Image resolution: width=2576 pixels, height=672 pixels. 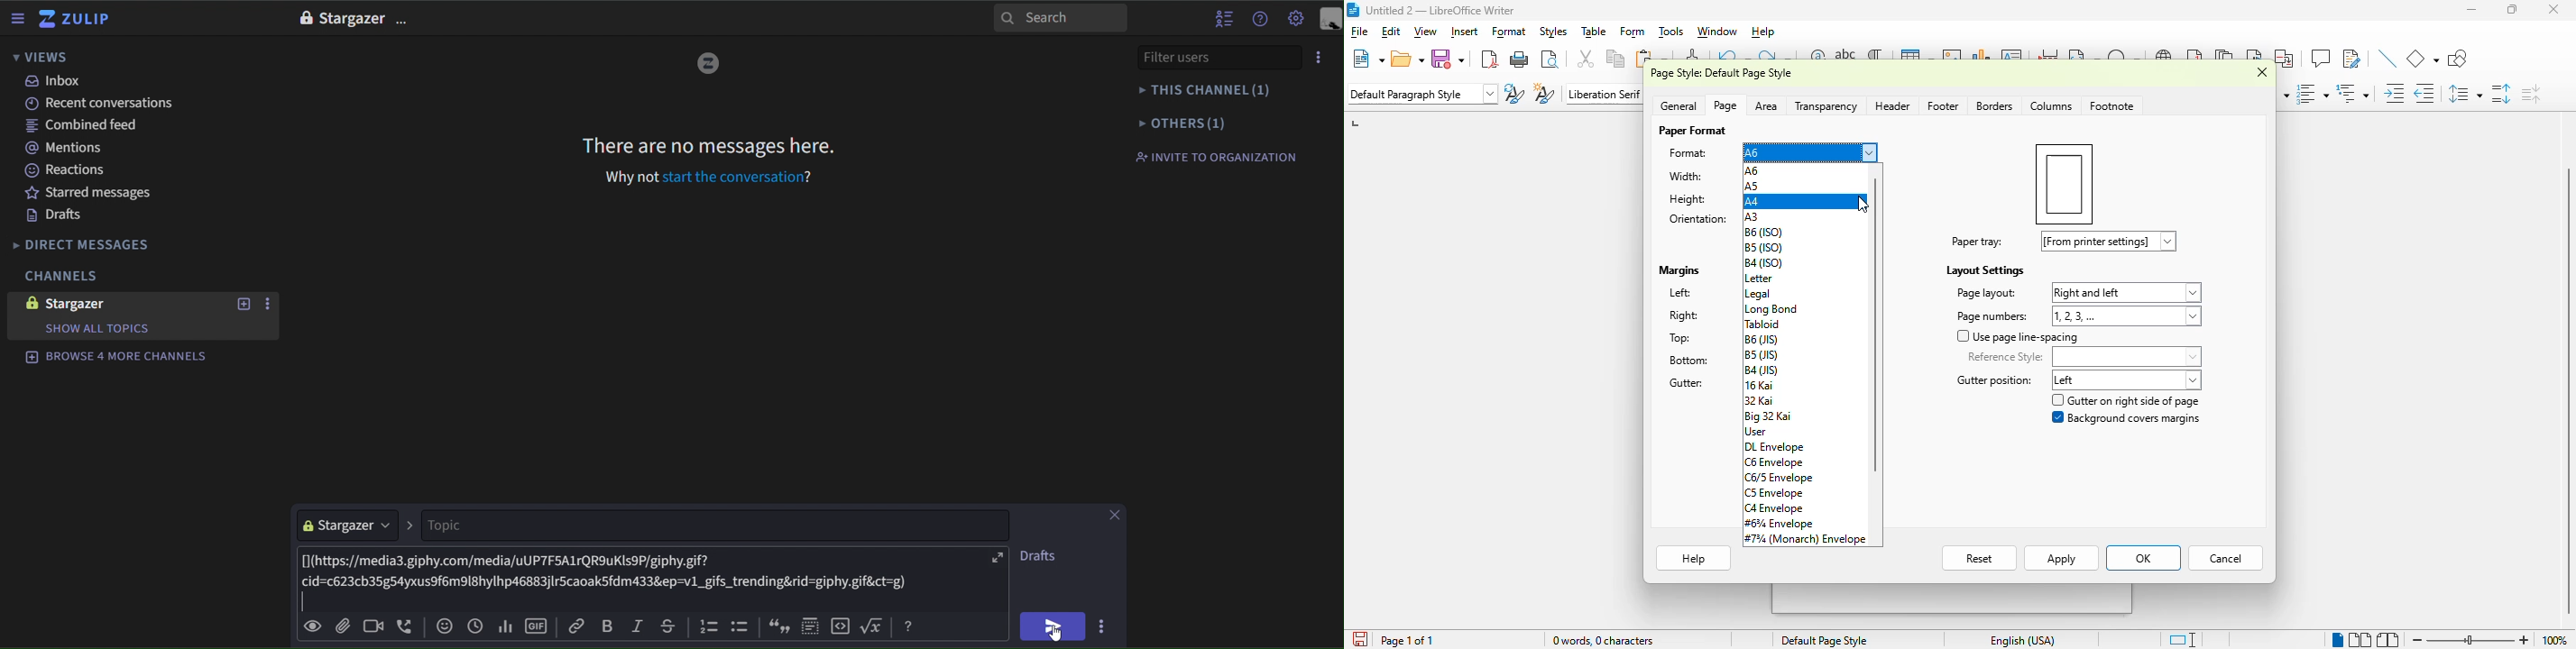 What do you see at coordinates (1261, 19) in the screenshot?
I see `get help` at bounding box center [1261, 19].